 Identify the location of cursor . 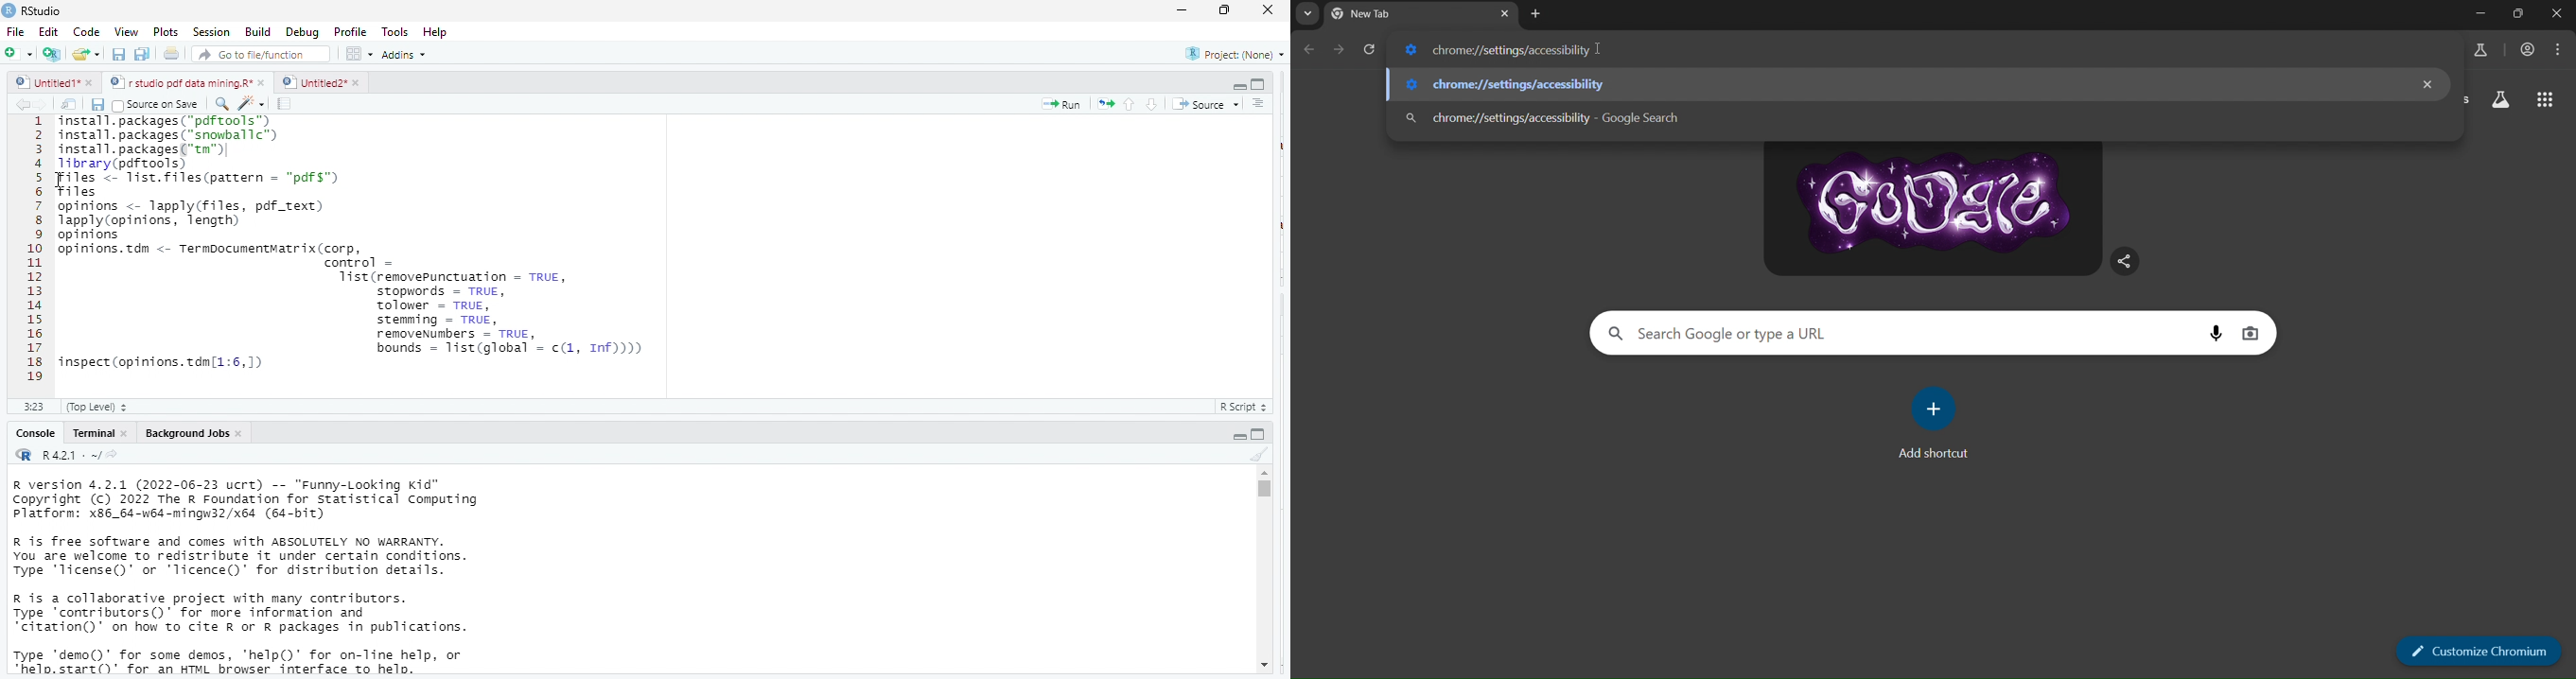
(60, 180).